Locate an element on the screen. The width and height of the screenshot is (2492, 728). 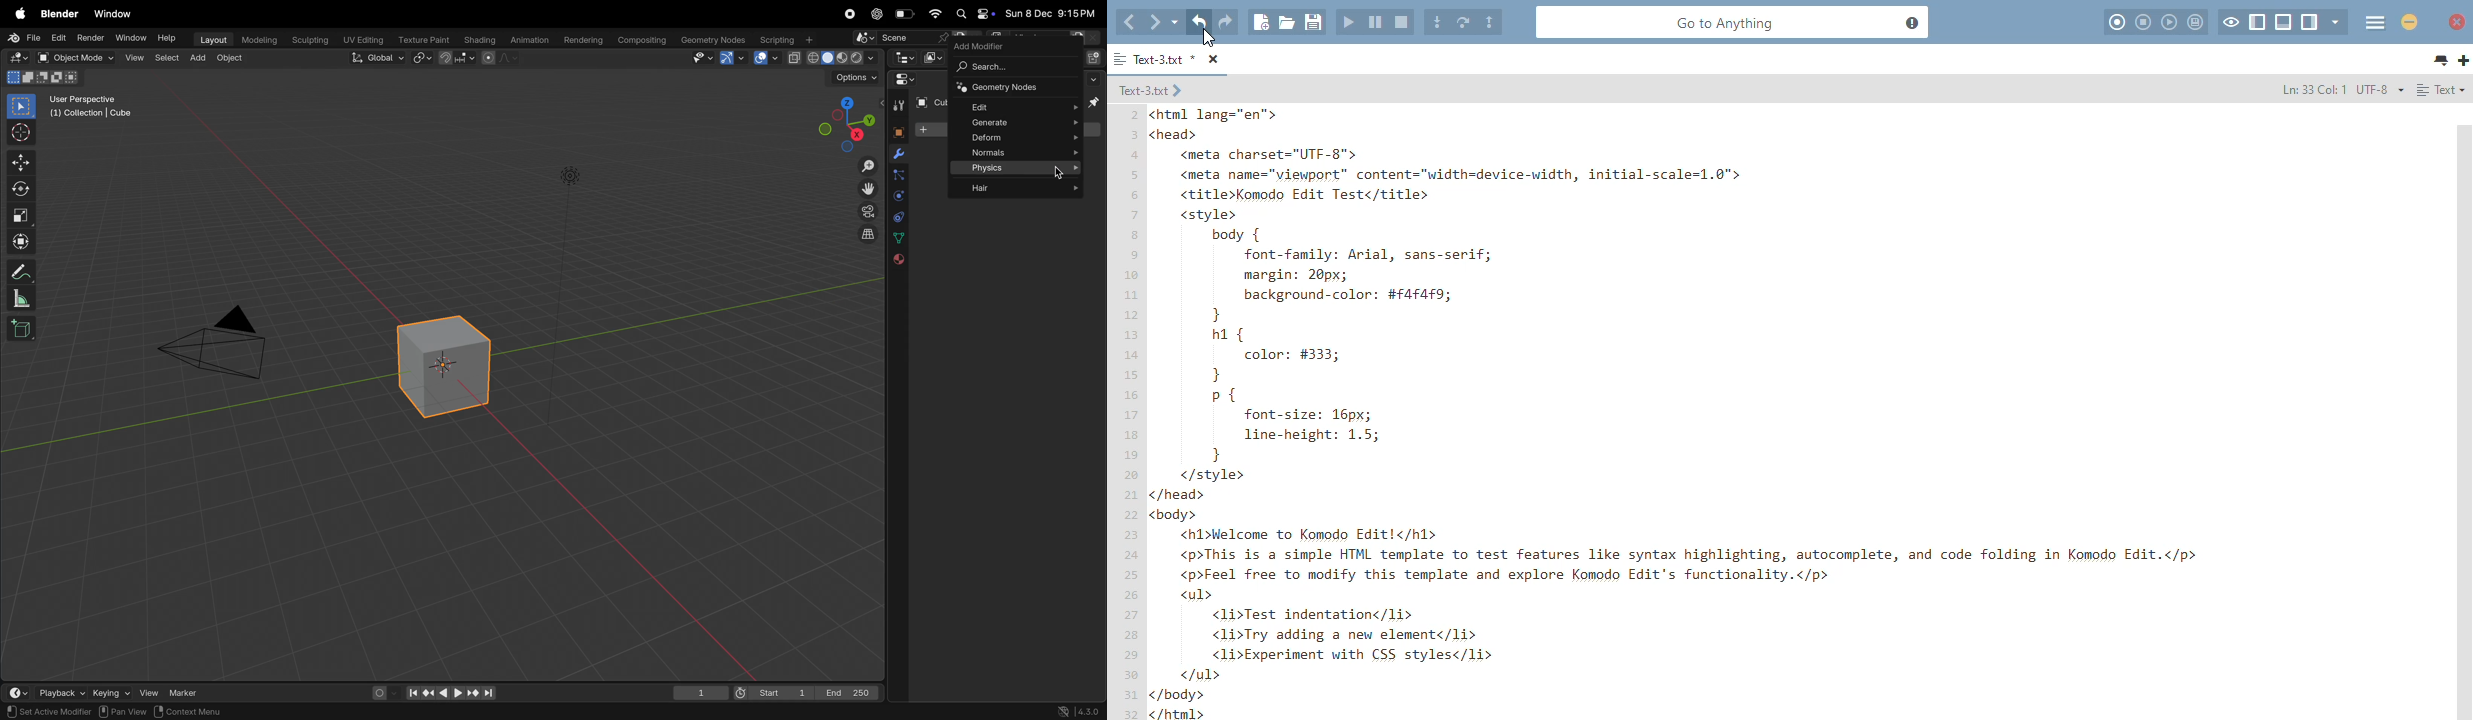
constraints is located at coordinates (898, 216).